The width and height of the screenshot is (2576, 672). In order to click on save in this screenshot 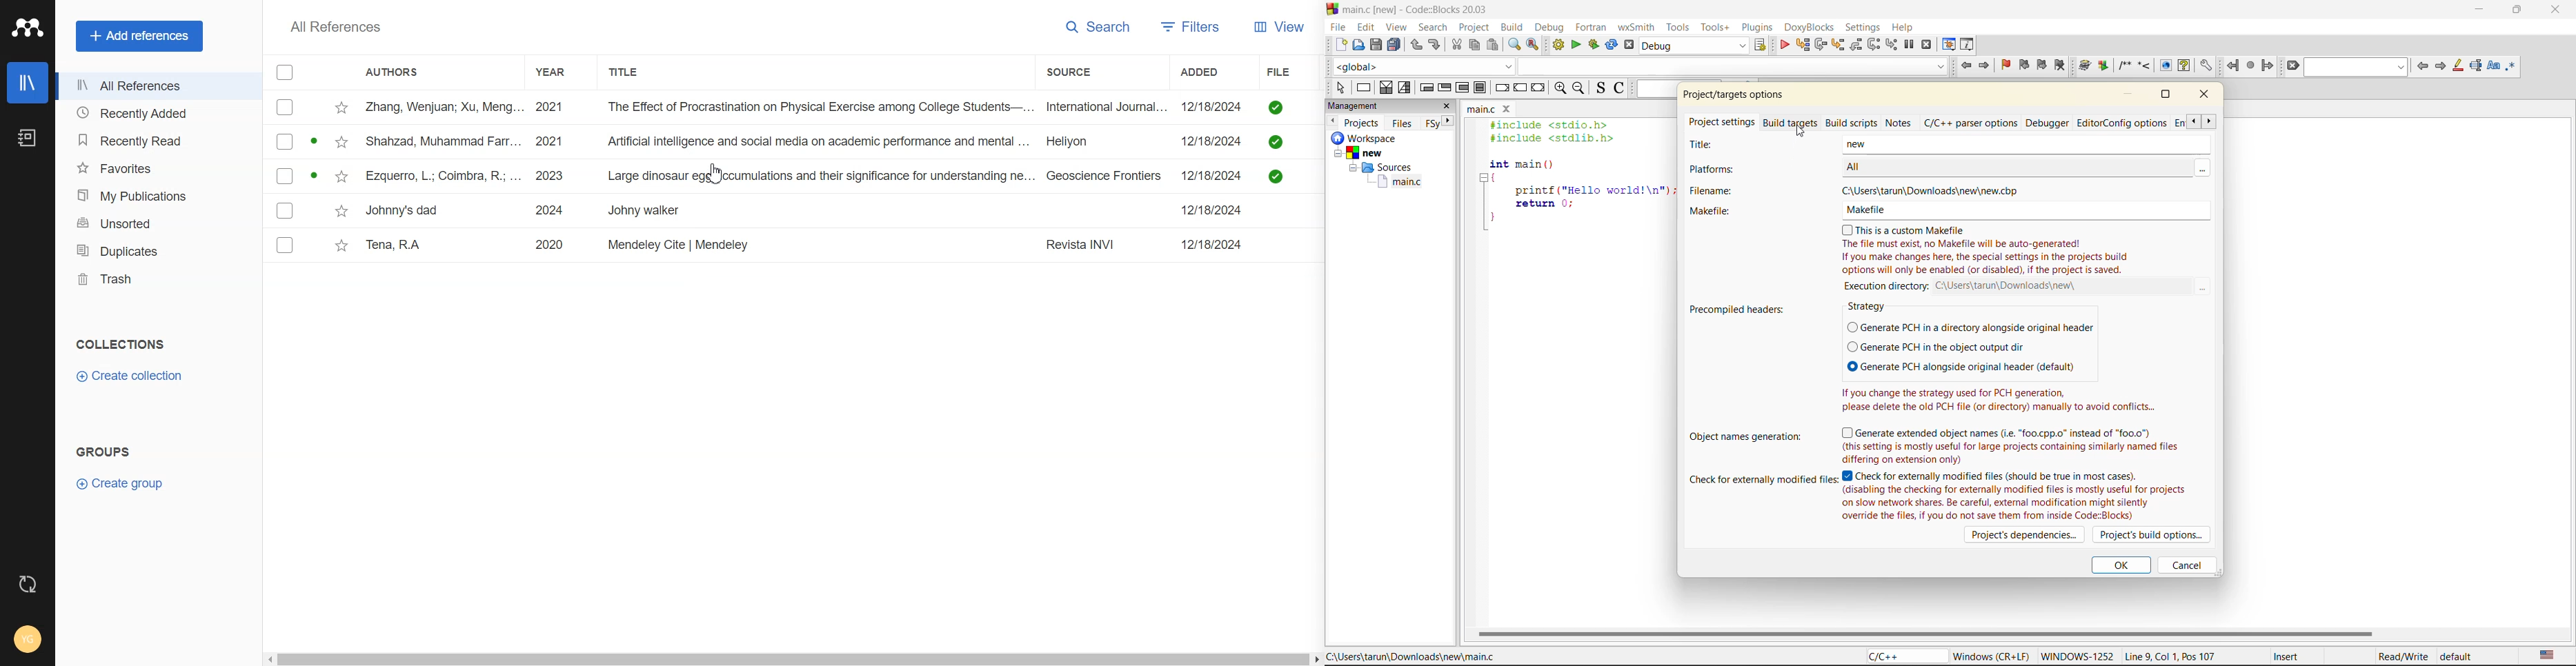, I will do `click(1378, 45)`.